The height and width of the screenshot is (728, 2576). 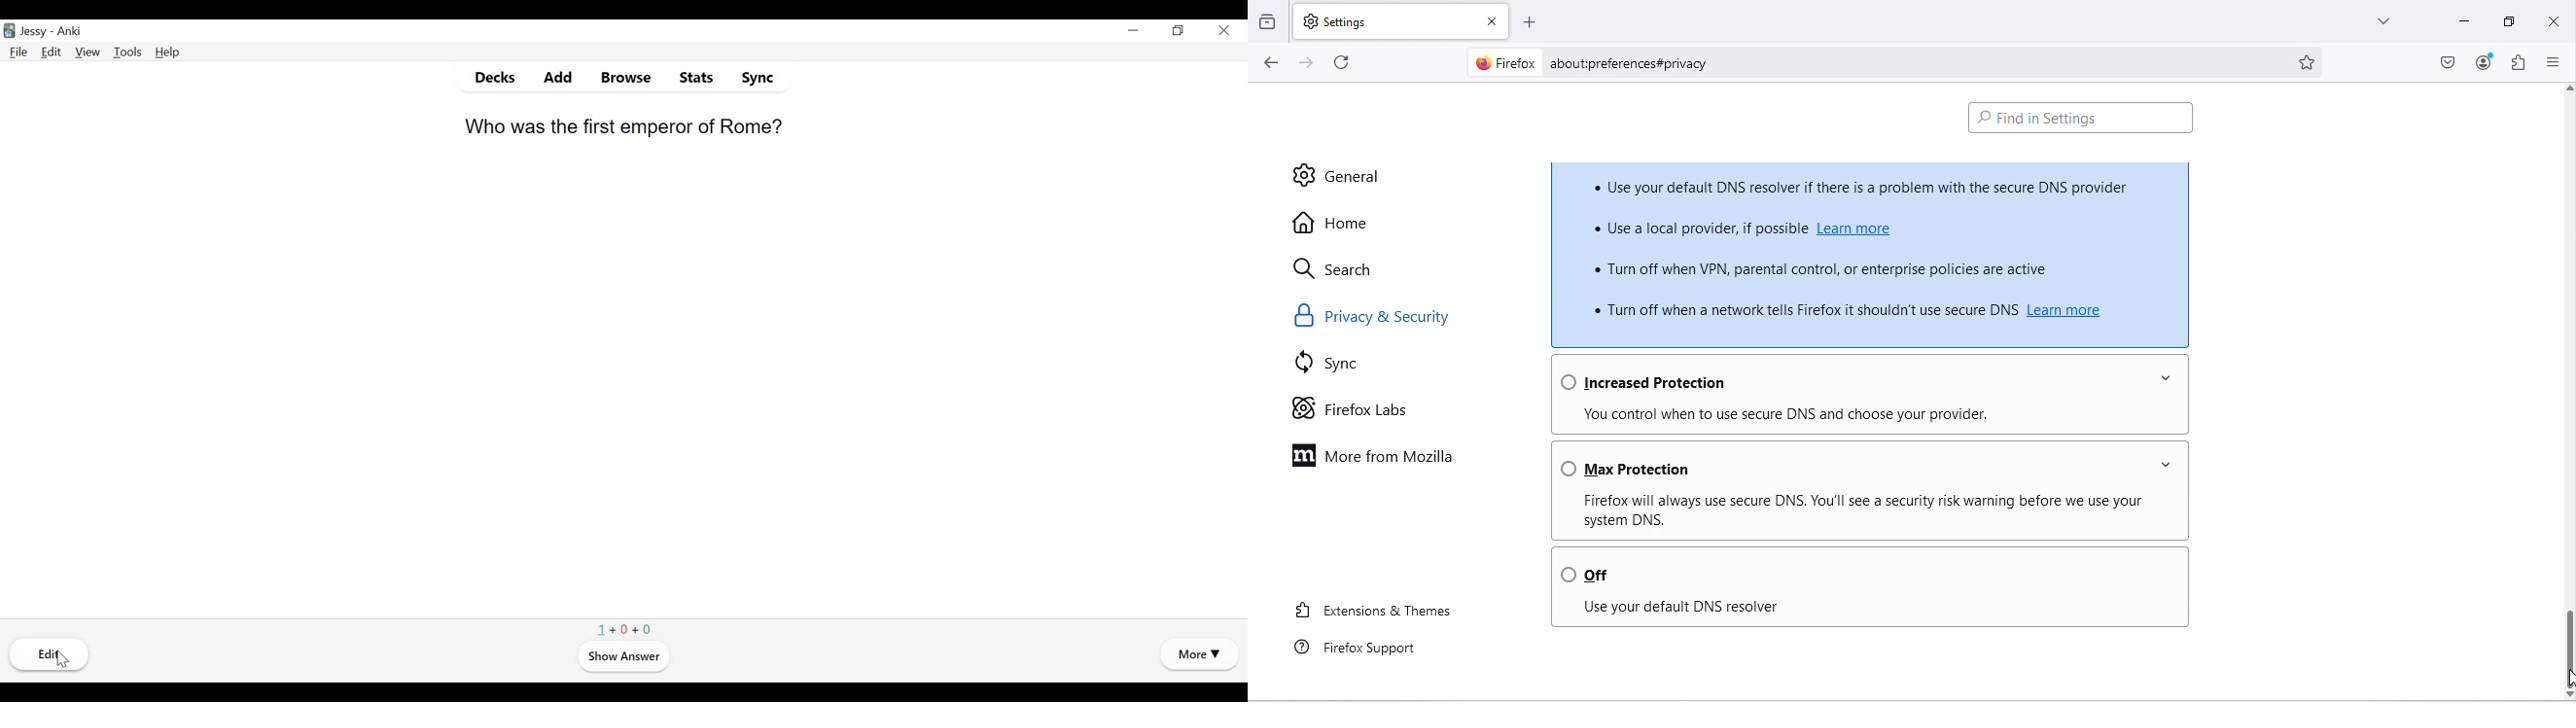 I want to click on File, so click(x=18, y=52).